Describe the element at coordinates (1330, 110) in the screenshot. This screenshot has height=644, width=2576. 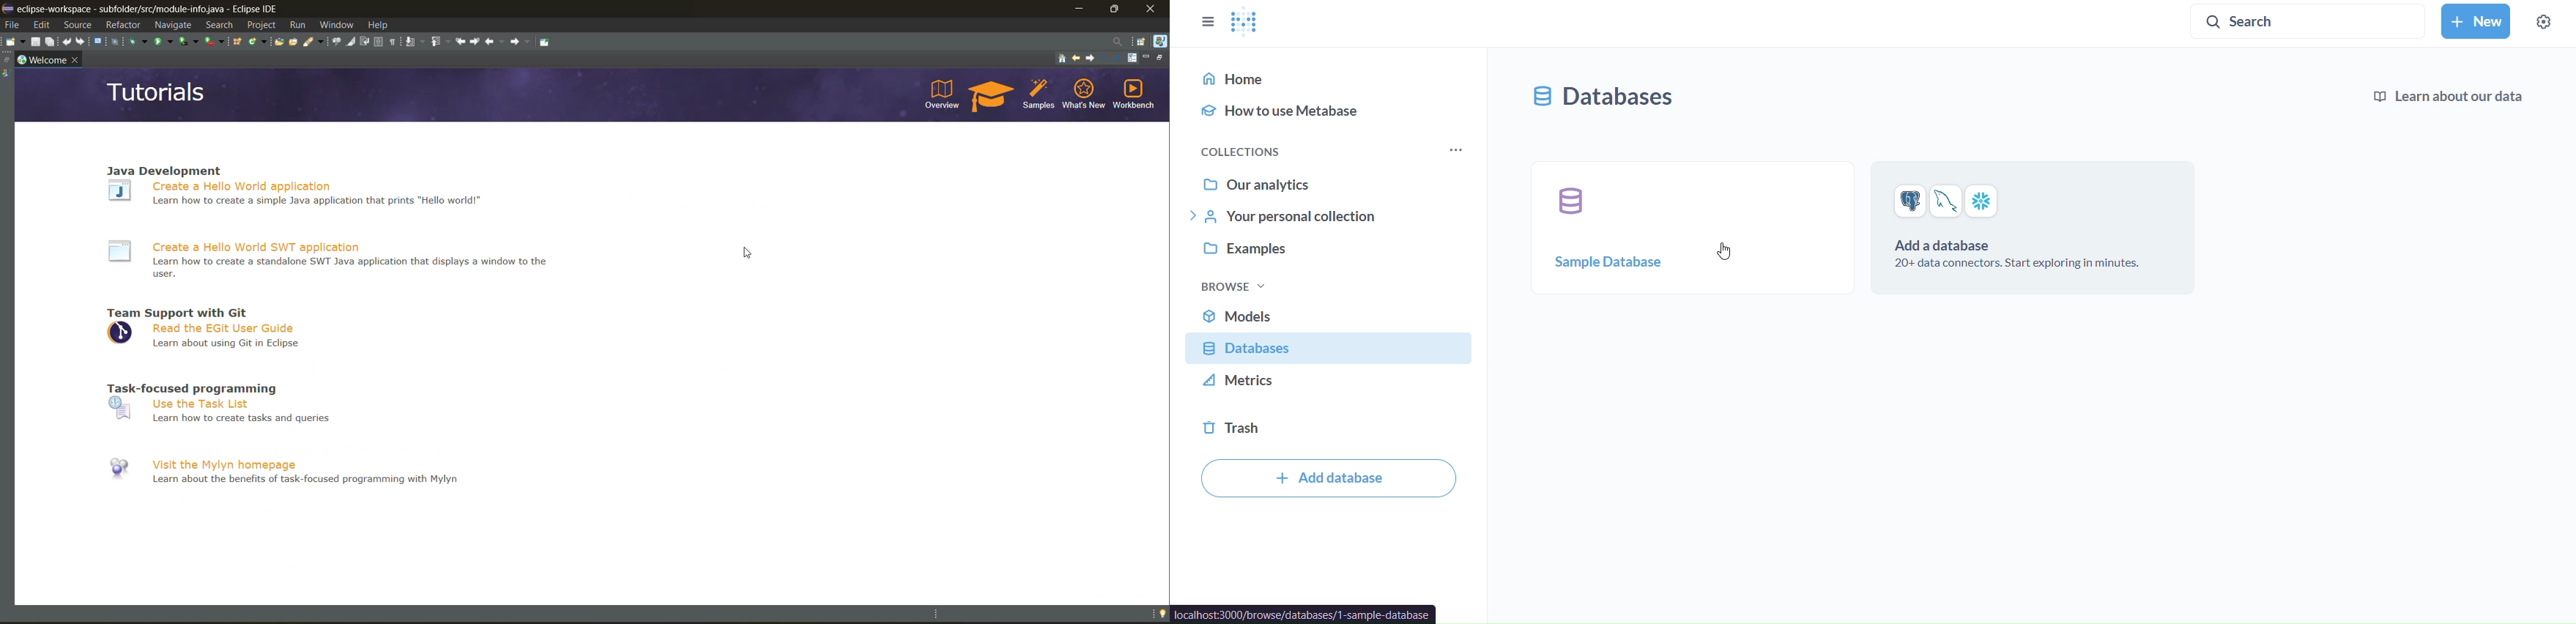
I see `how to use metabase` at that location.